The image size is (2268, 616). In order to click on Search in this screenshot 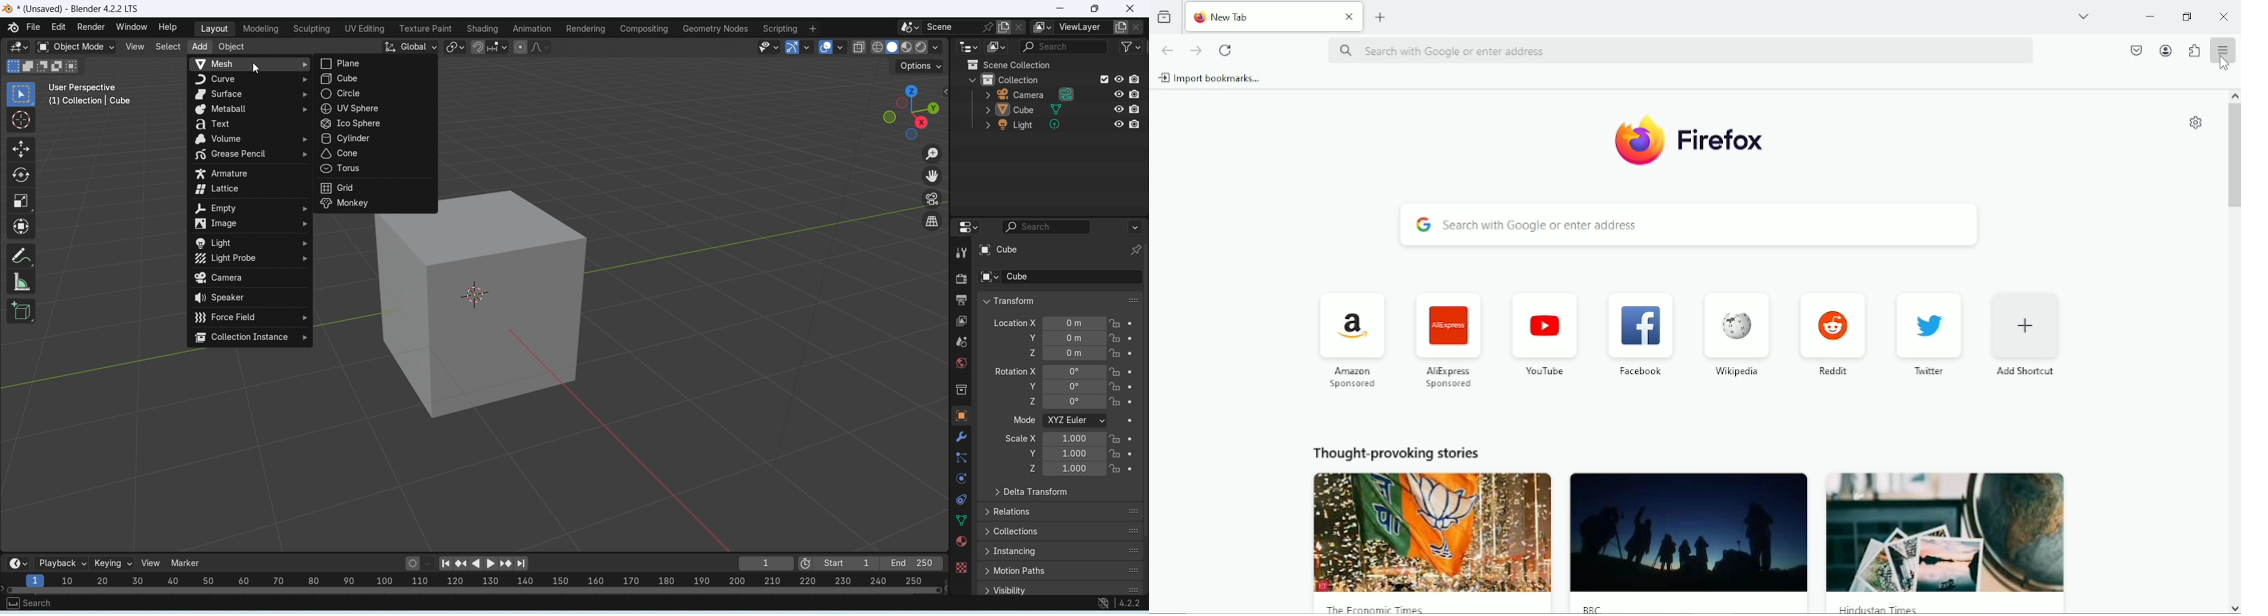, I will do `click(1071, 227)`.